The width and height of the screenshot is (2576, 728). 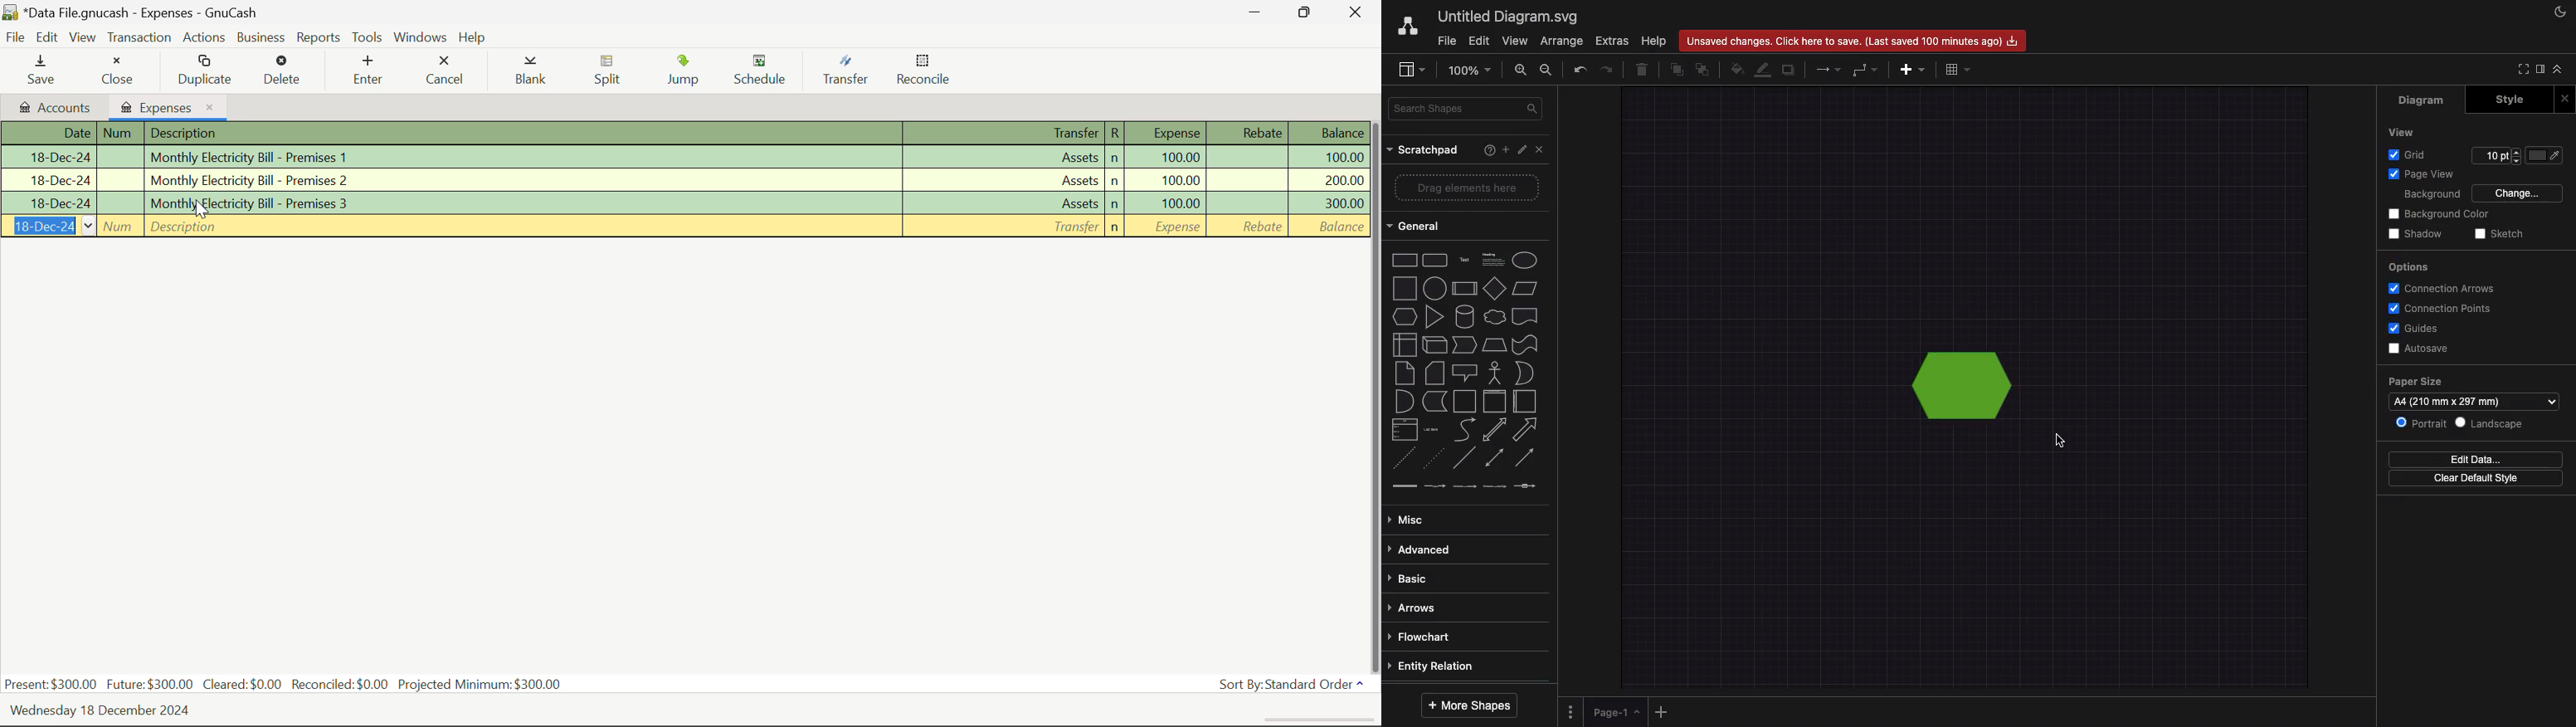 I want to click on General , so click(x=1416, y=224).